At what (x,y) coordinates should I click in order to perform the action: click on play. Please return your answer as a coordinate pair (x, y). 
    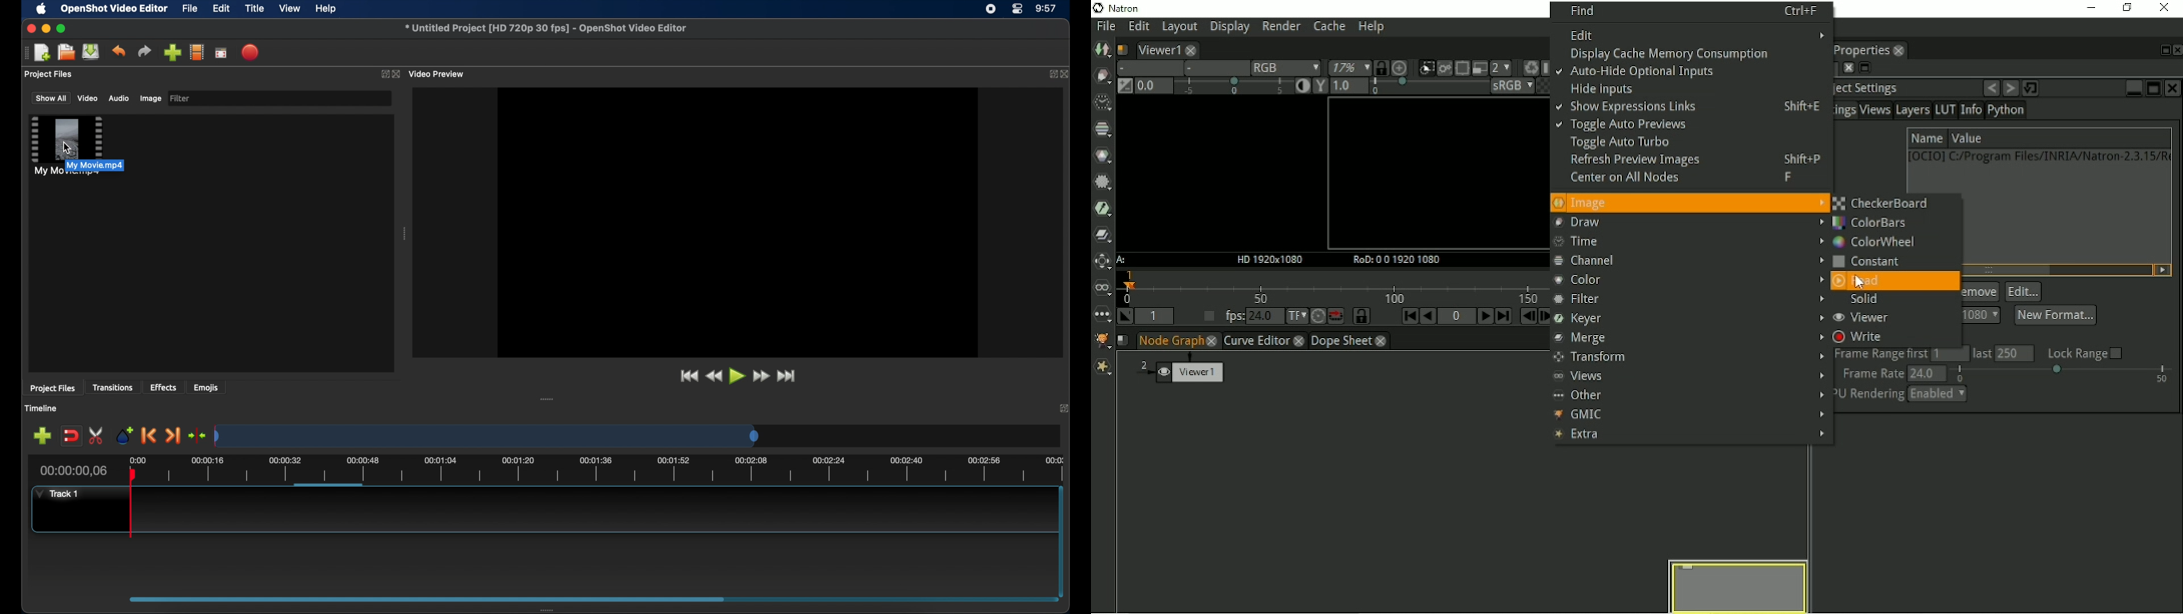
    Looking at the image, I should click on (738, 376).